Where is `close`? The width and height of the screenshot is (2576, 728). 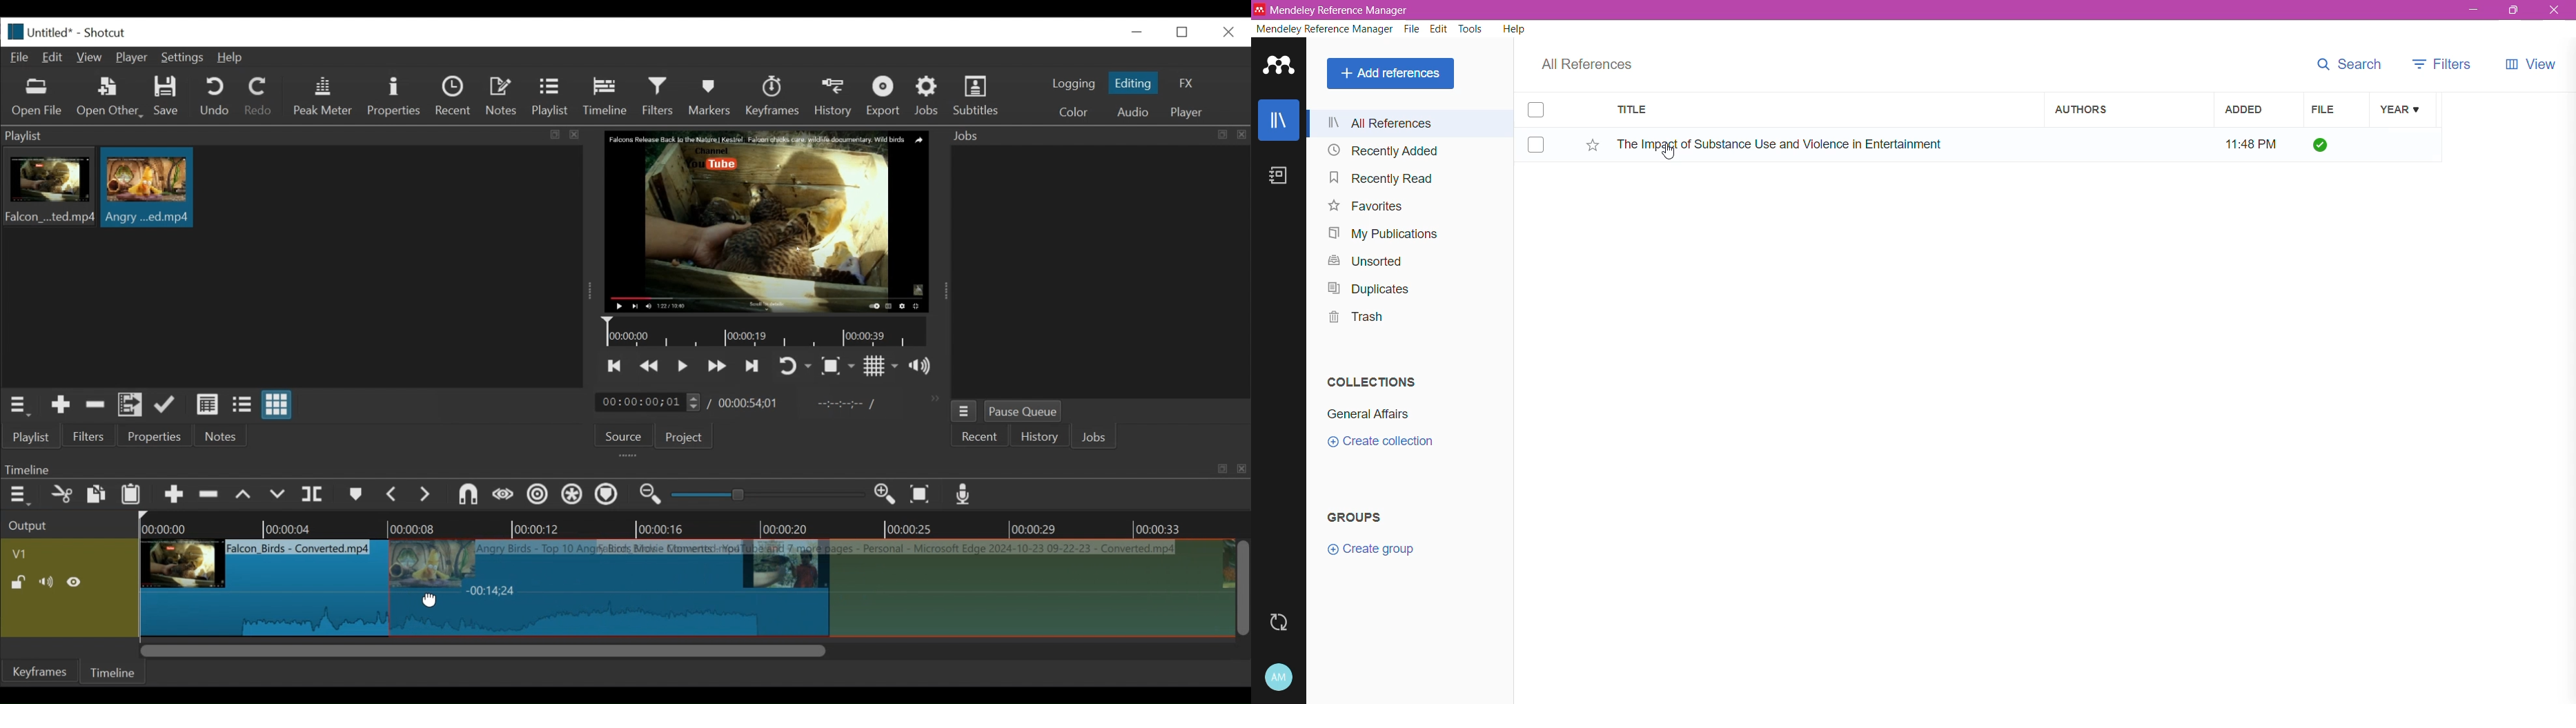 close is located at coordinates (1227, 31).